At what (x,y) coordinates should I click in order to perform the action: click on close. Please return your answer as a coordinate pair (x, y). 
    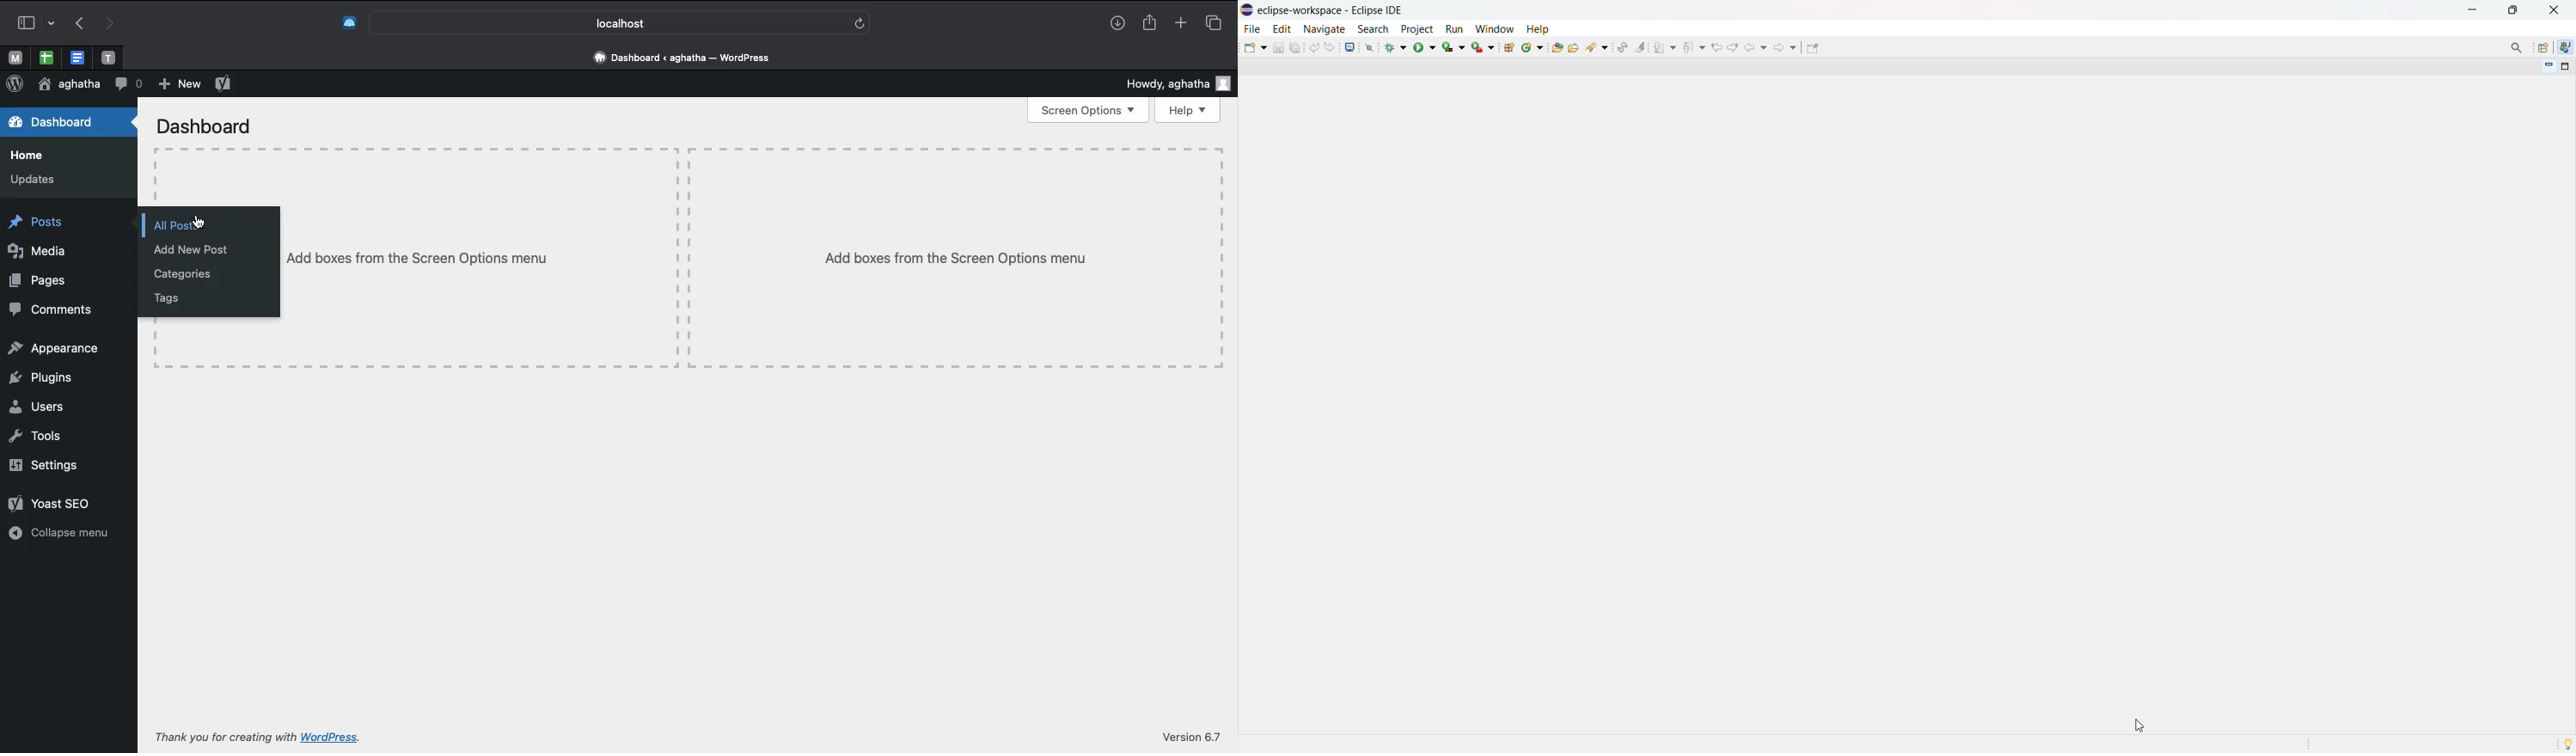
    Looking at the image, I should click on (2554, 10).